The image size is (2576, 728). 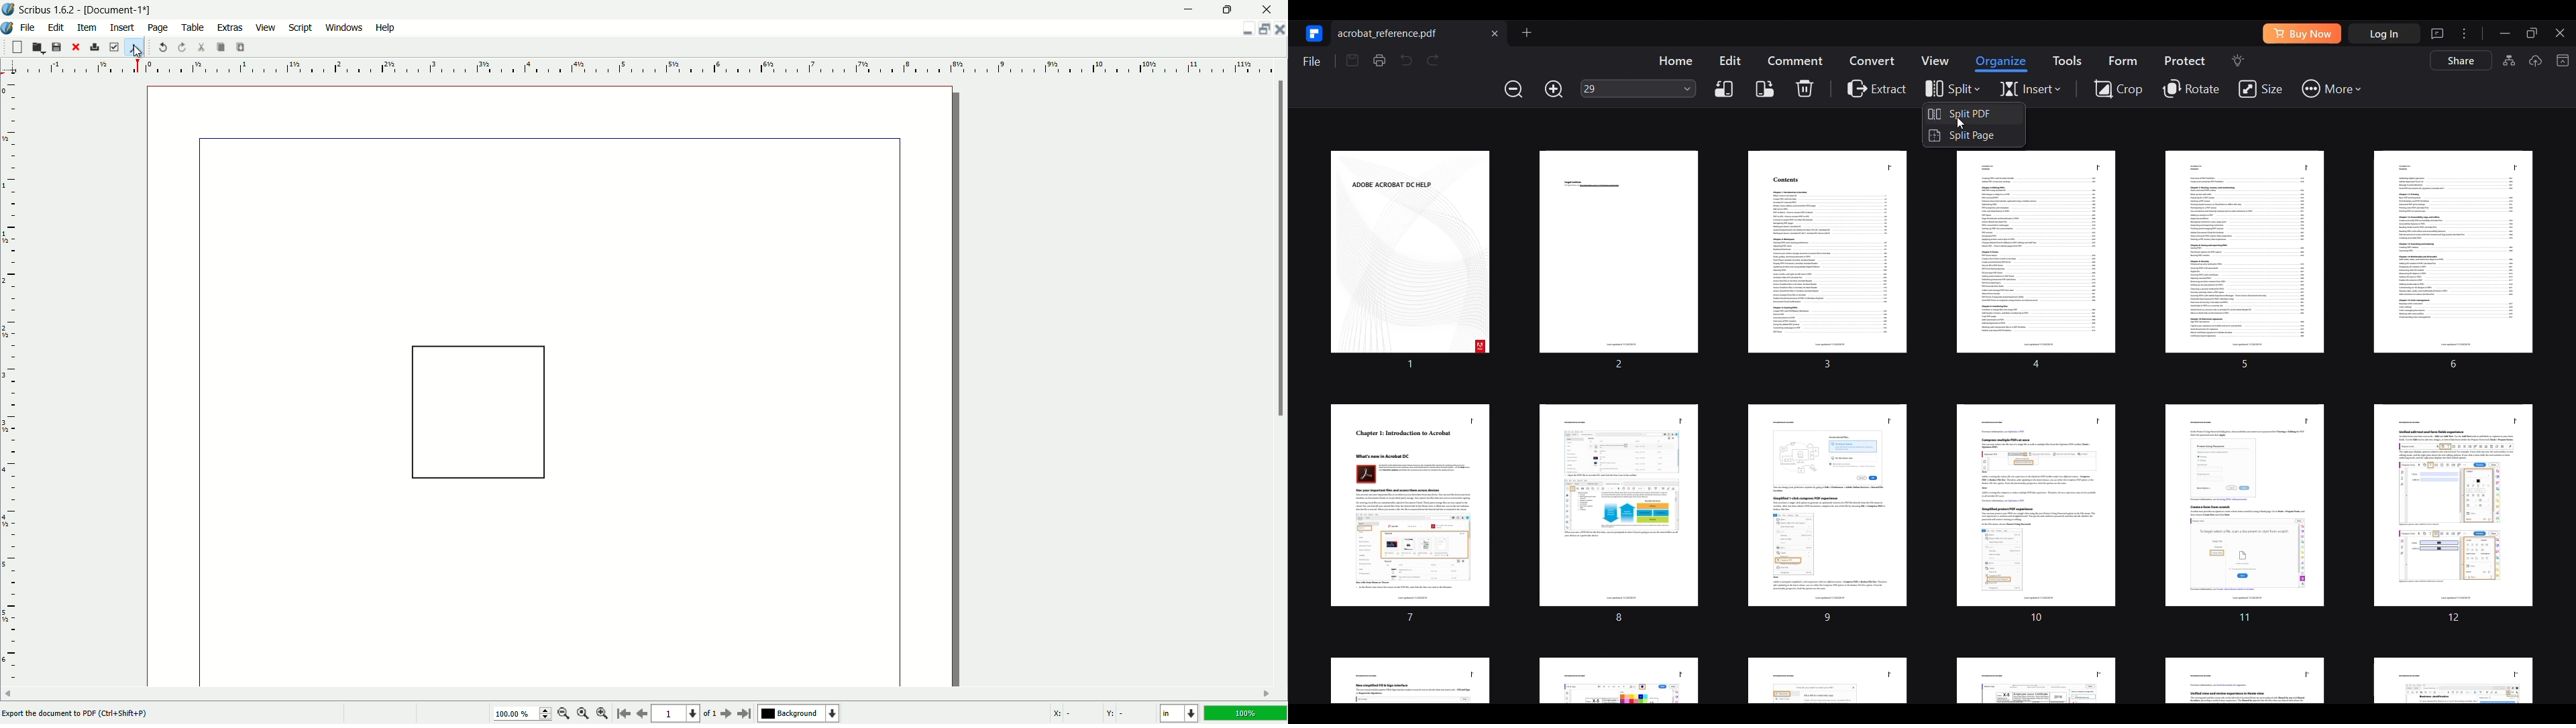 I want to click on 100.00%, so click(x=524, y=714).